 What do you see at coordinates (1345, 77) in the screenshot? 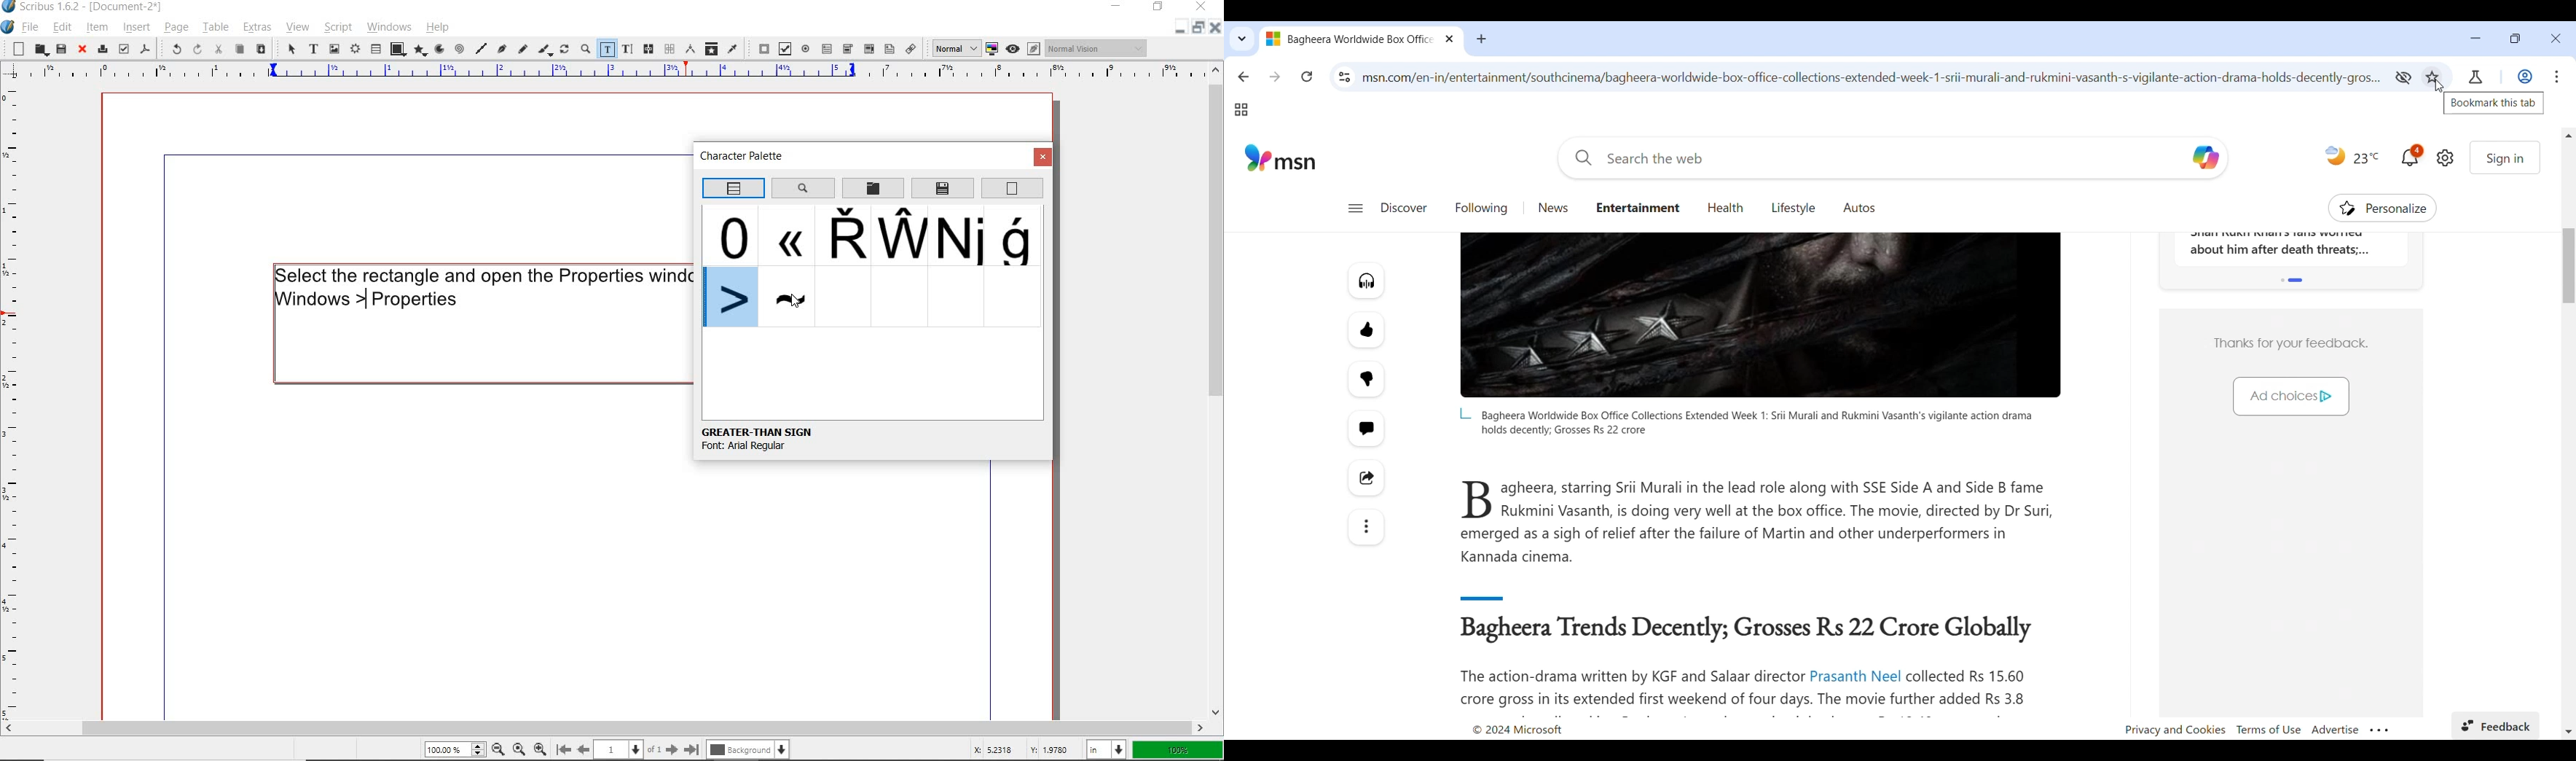
I see `View site information` at bounding box center [1345, 77].